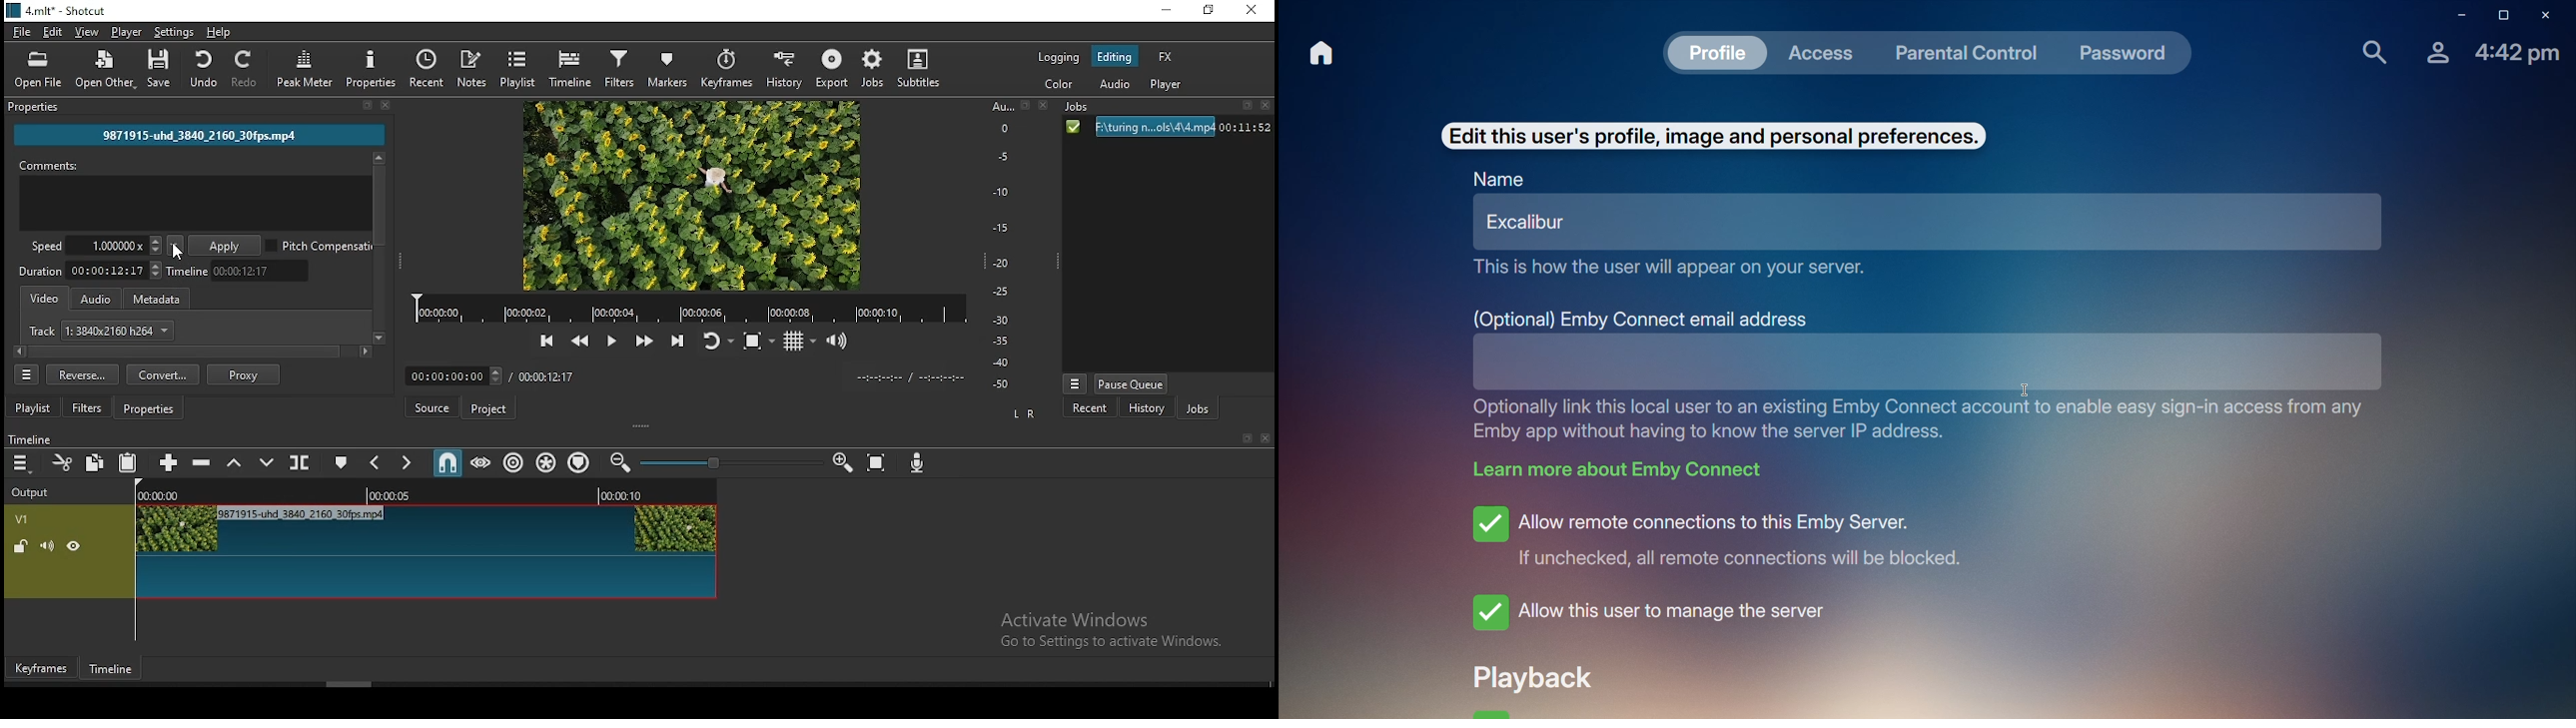 This screenshot has height=728, width=2576. I want to click on pitch compression, so click(322, 245).